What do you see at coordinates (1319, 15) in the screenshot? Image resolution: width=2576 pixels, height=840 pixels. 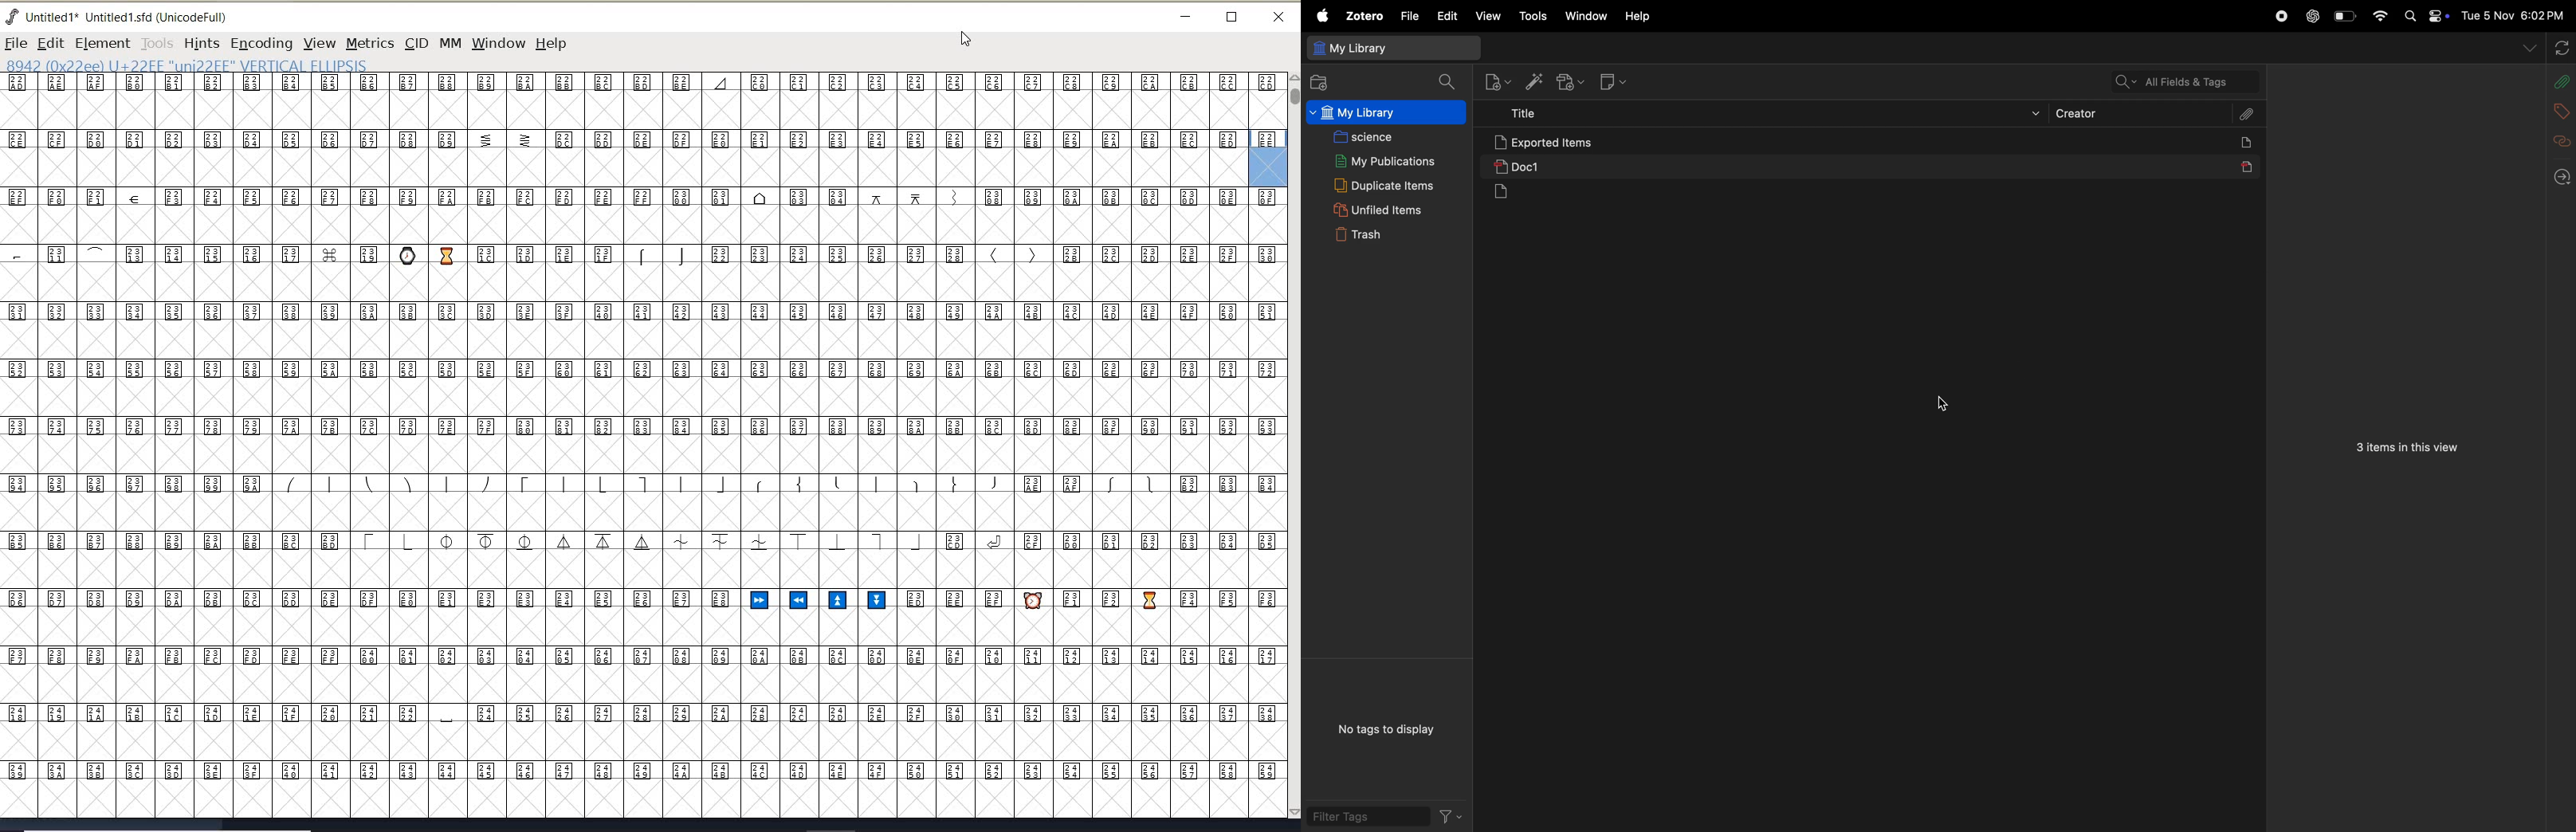 I see `apple menu` at bounding box center [1319, 15].